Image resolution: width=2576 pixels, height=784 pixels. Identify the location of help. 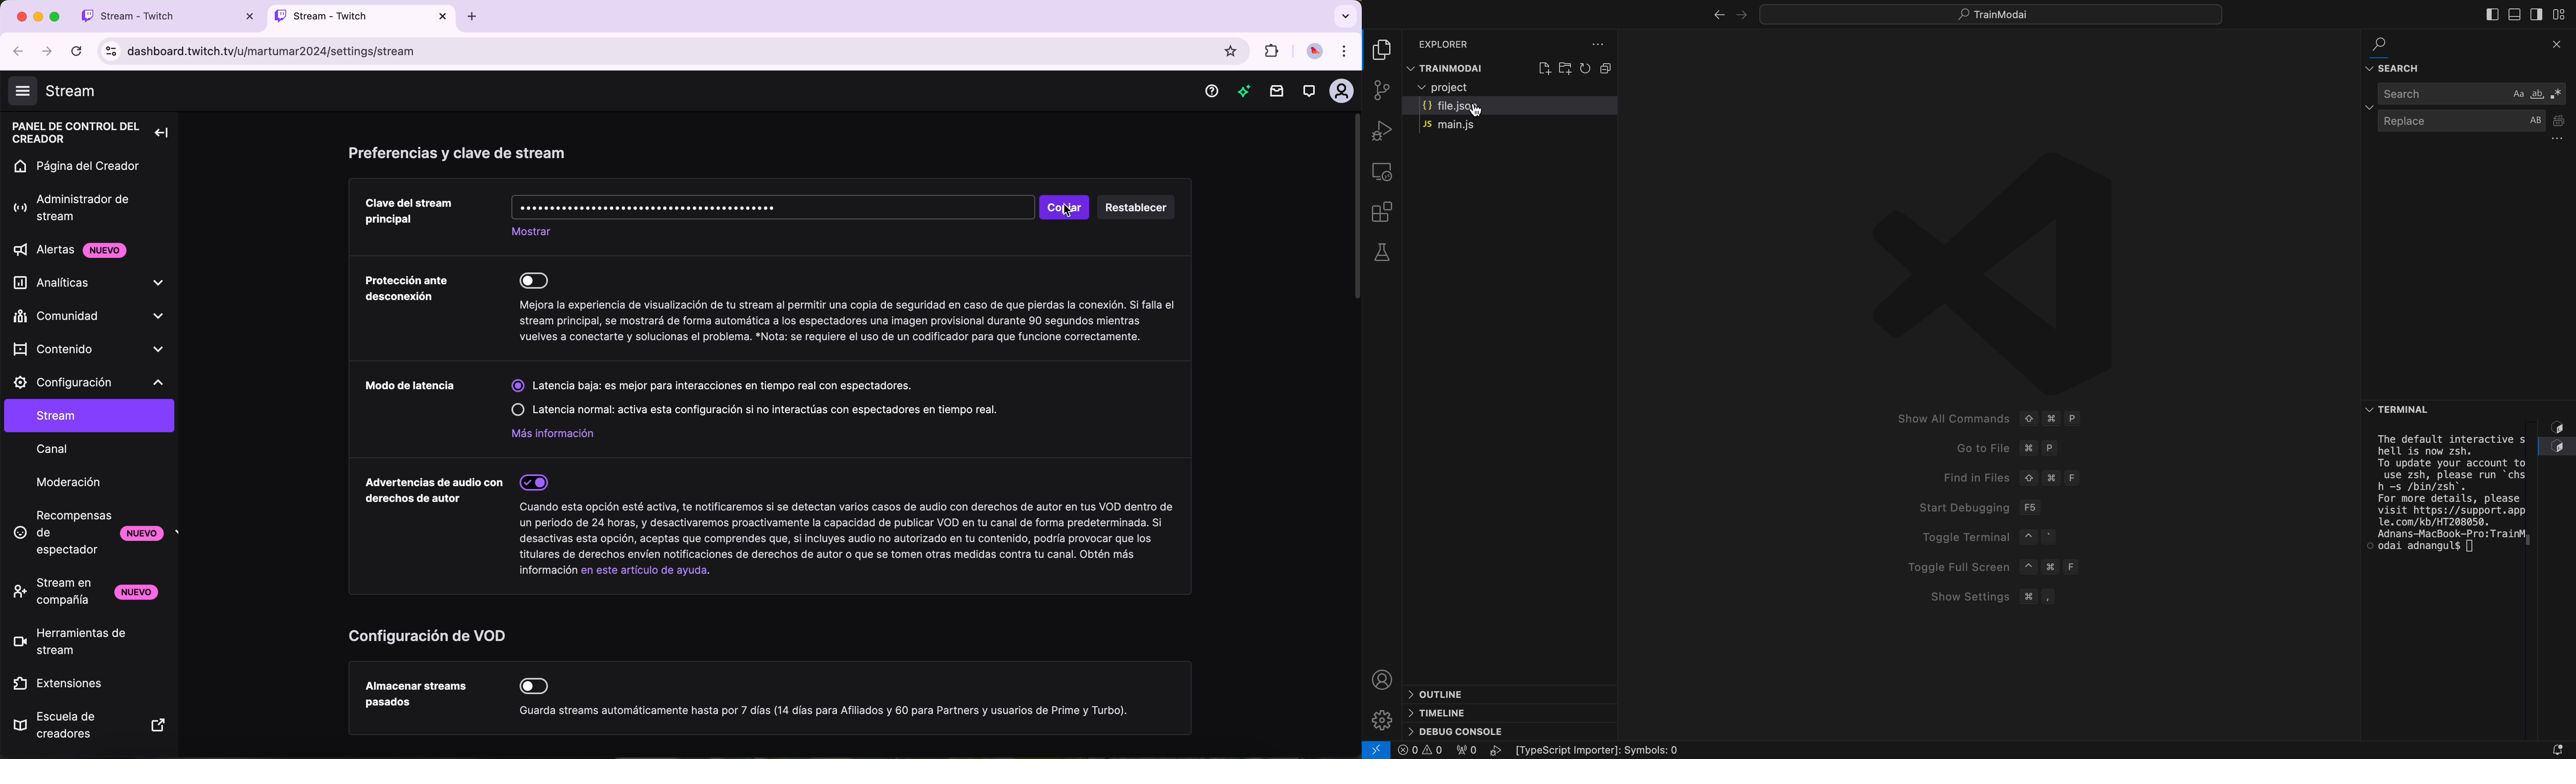
(1209, 92).